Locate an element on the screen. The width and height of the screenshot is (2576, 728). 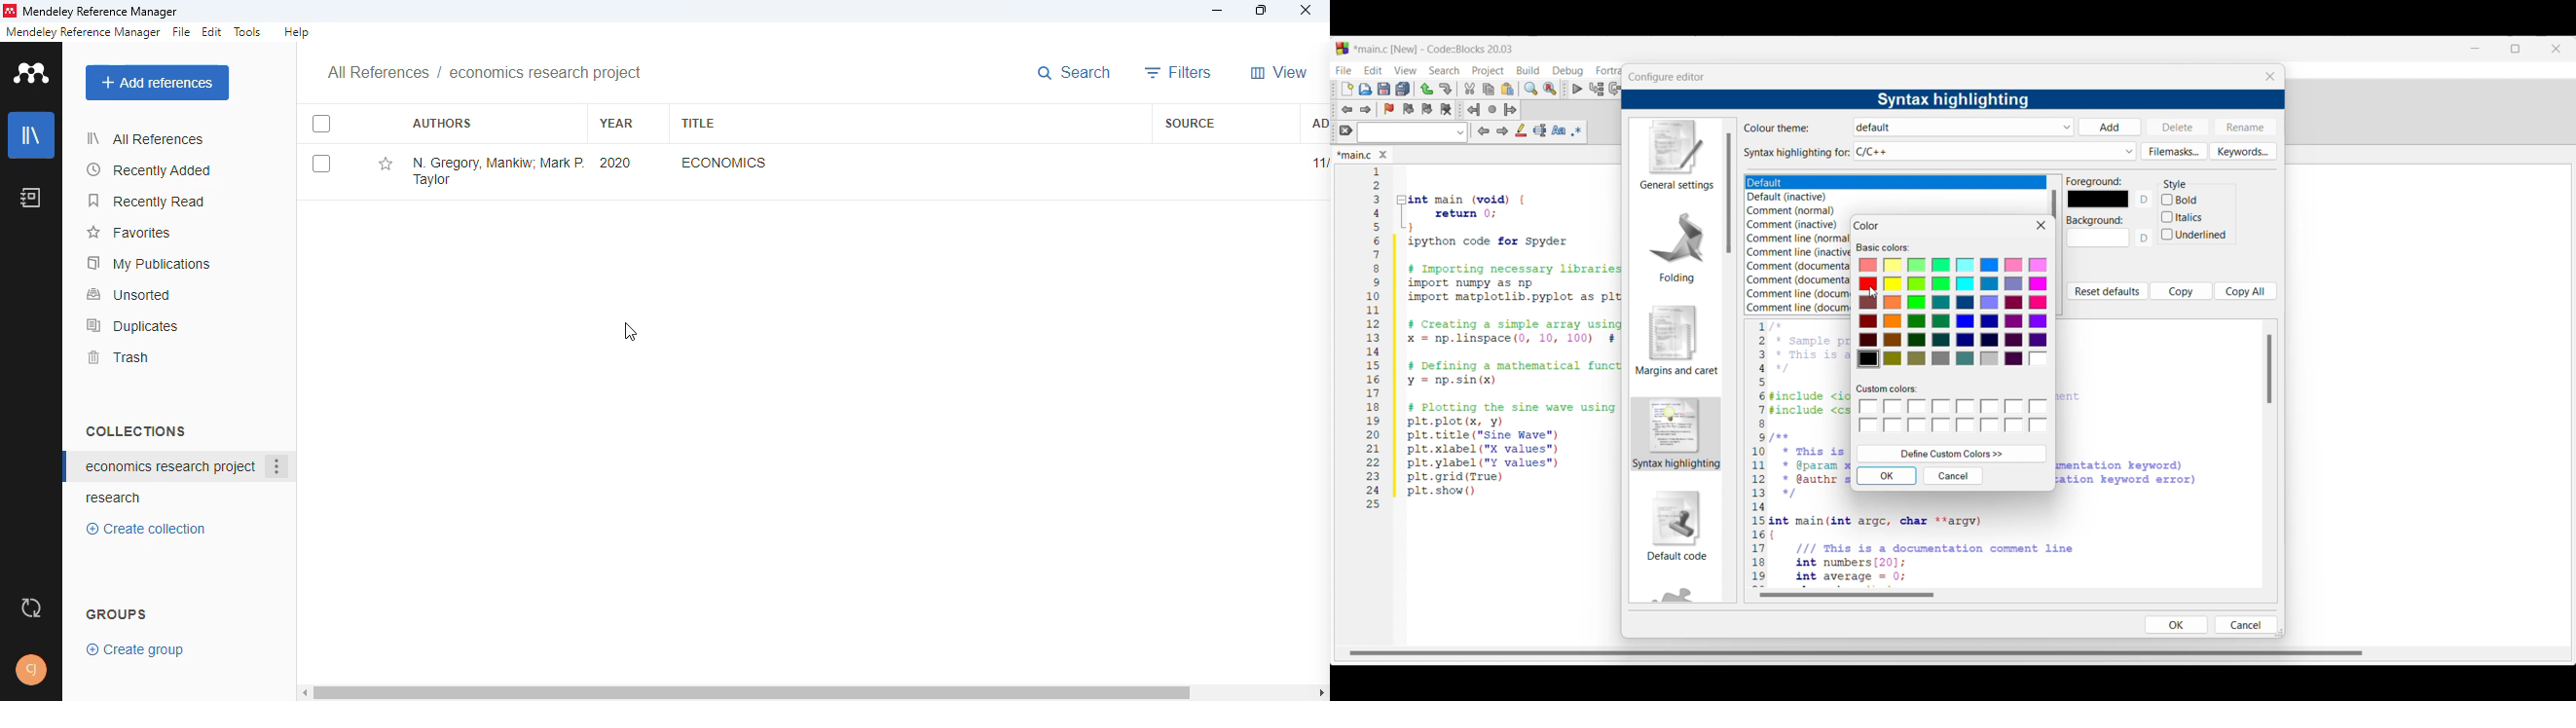
Save is located at coordinates (1384, 89).